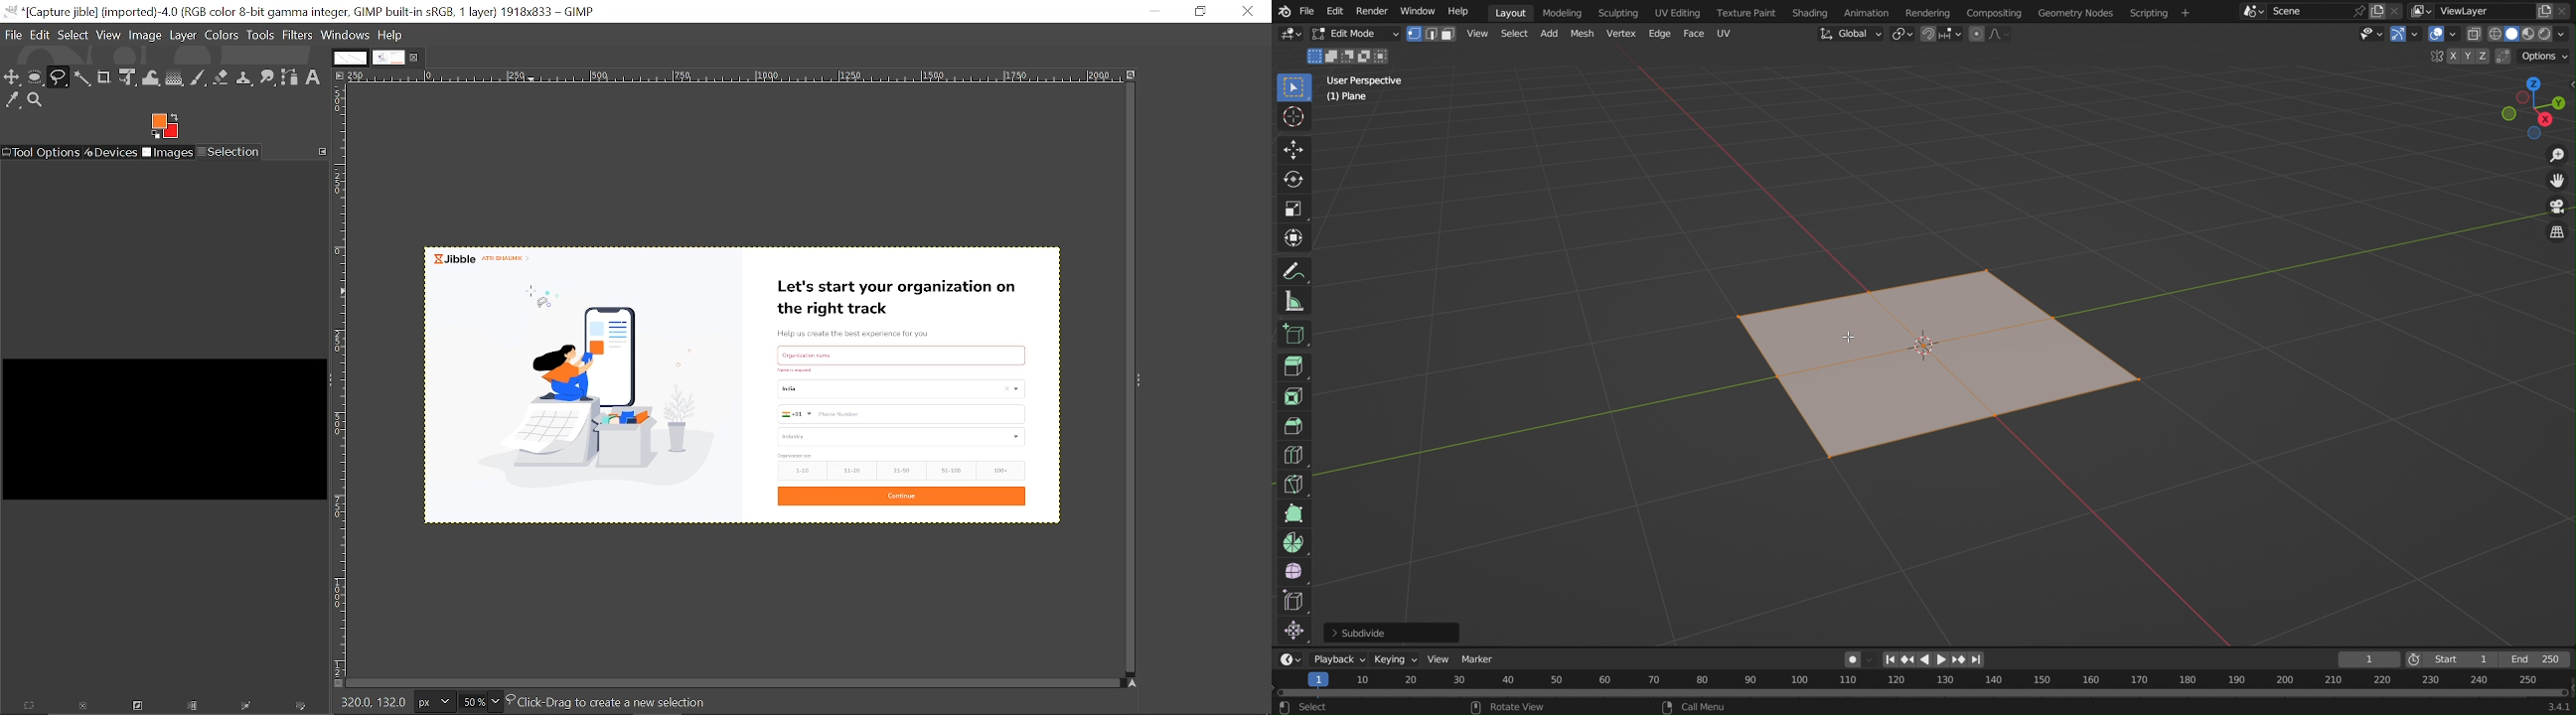 Image resolution: width=2576 pixels, height=728 pixels. Describe the element at coordinates (1934, 12) in the screenshot. I see `Rendering` at that location.